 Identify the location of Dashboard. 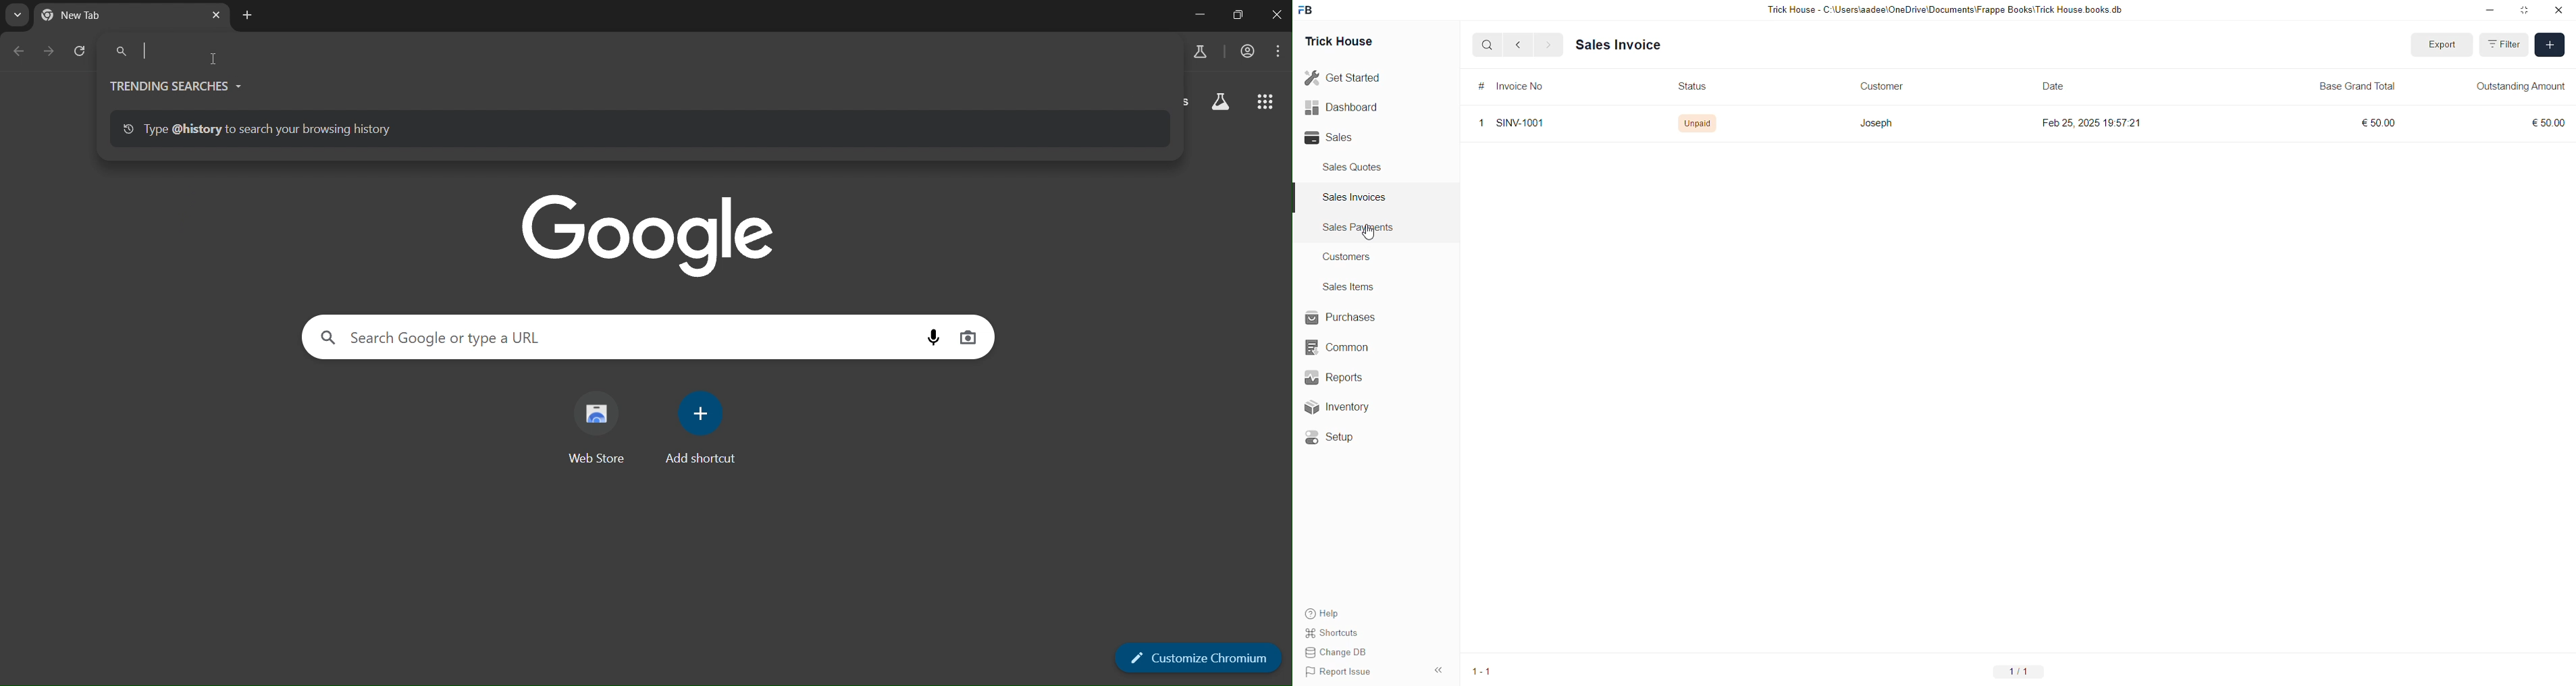
(1341, 110).